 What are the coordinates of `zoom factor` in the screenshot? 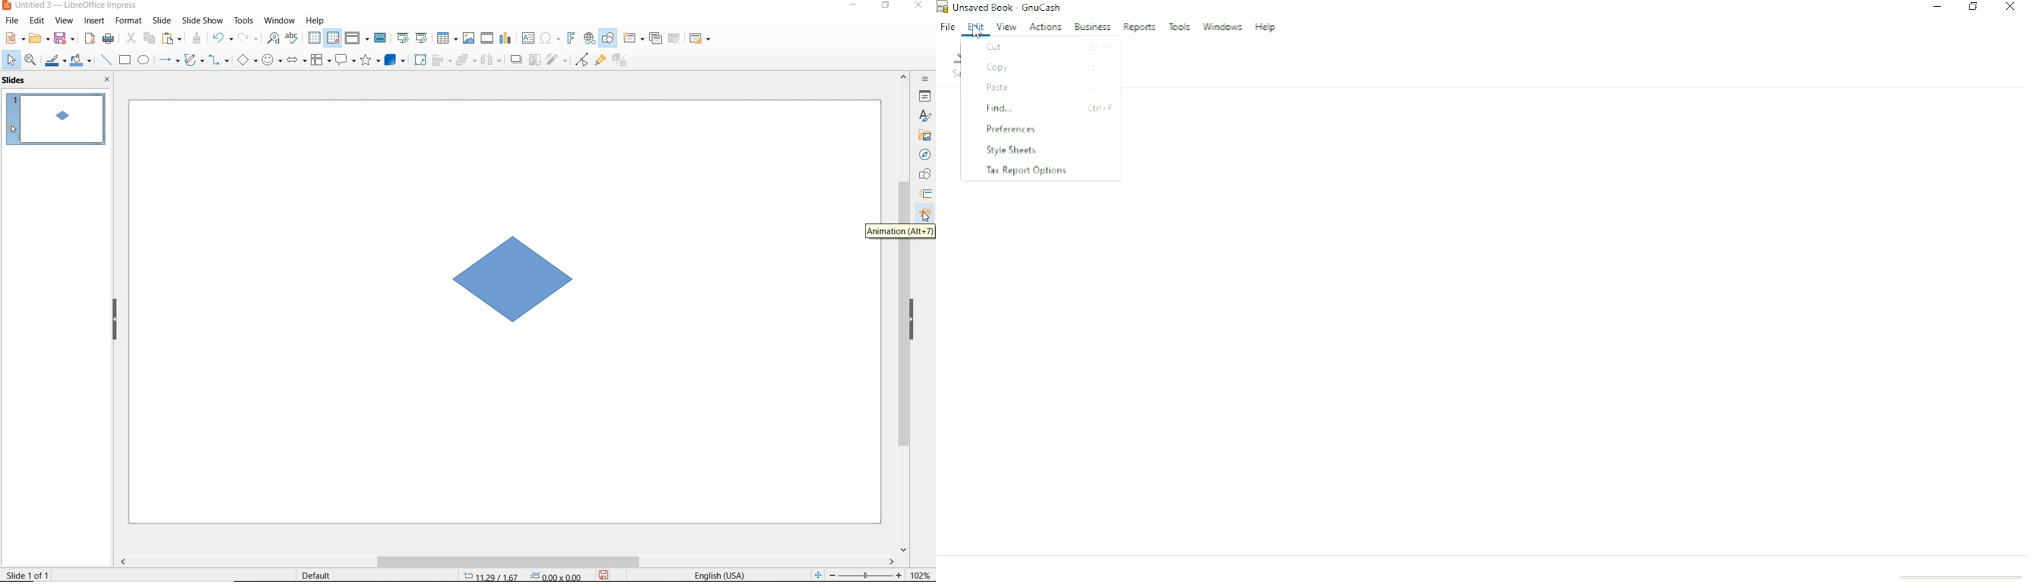 It's located at (920, 574).